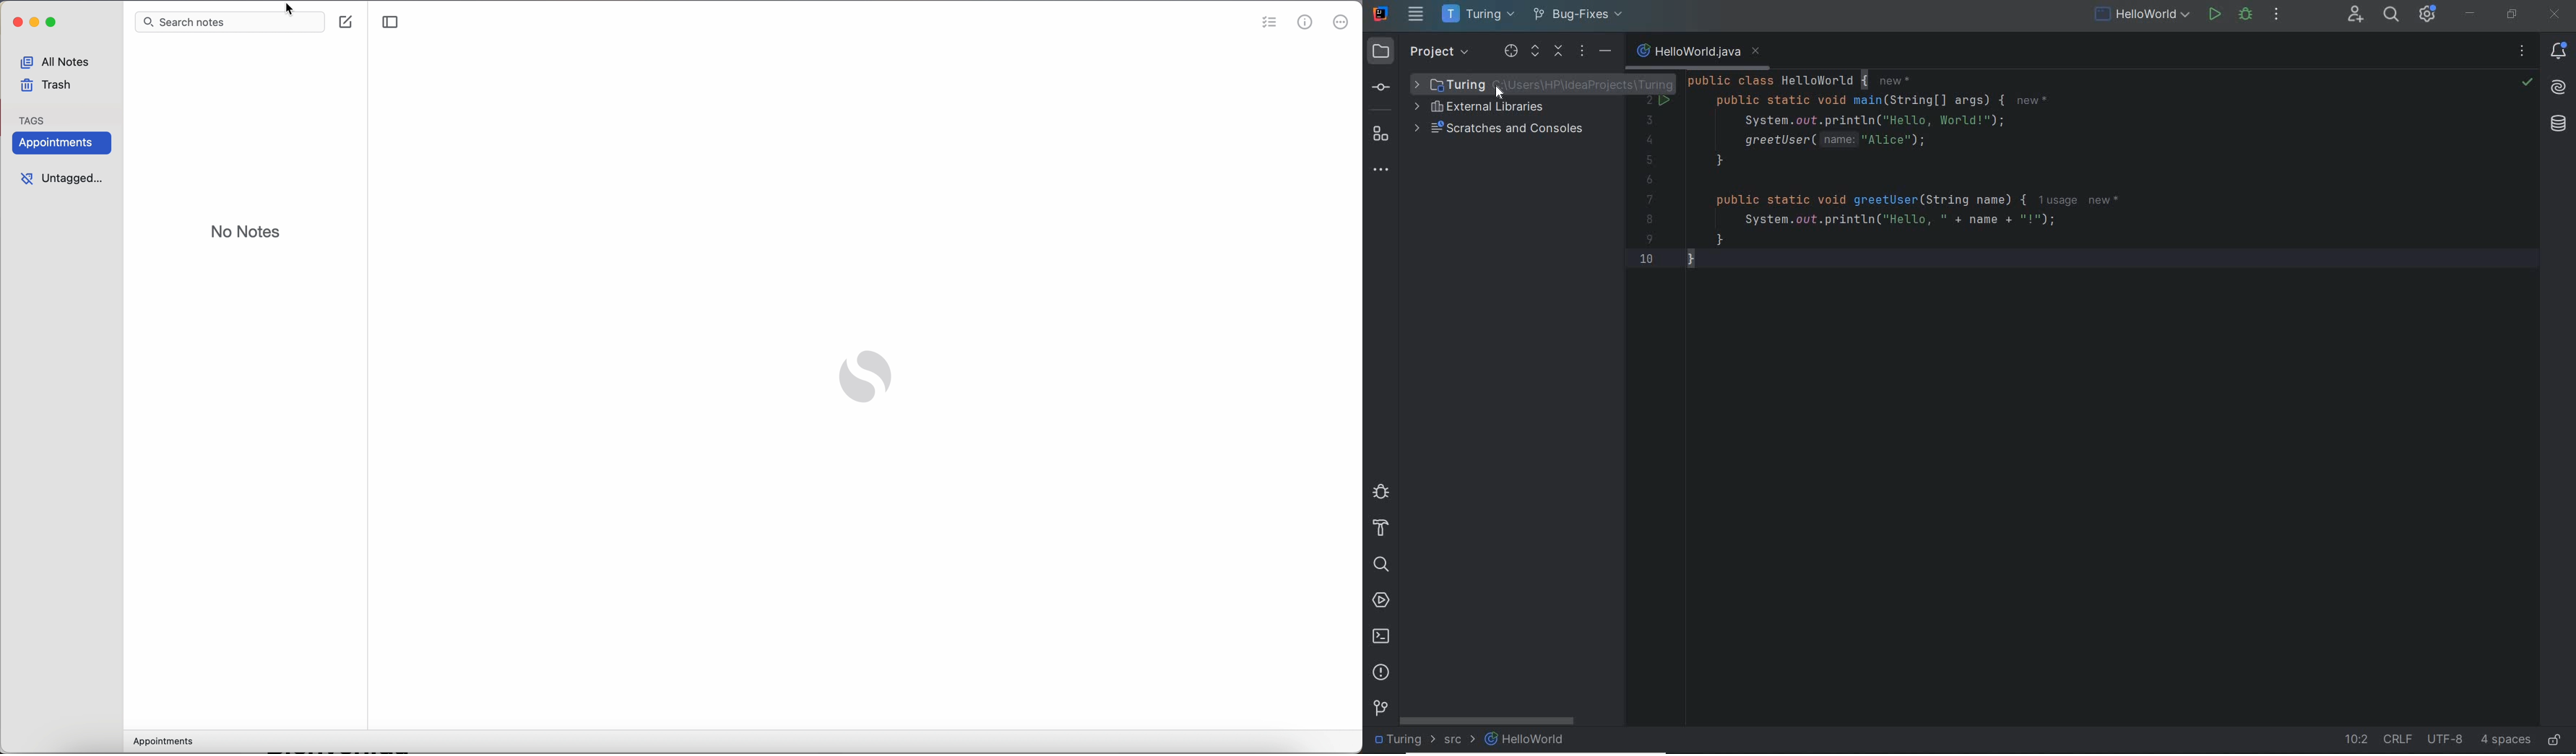  I want to click on maximize Simplenote, so click(54, 24).